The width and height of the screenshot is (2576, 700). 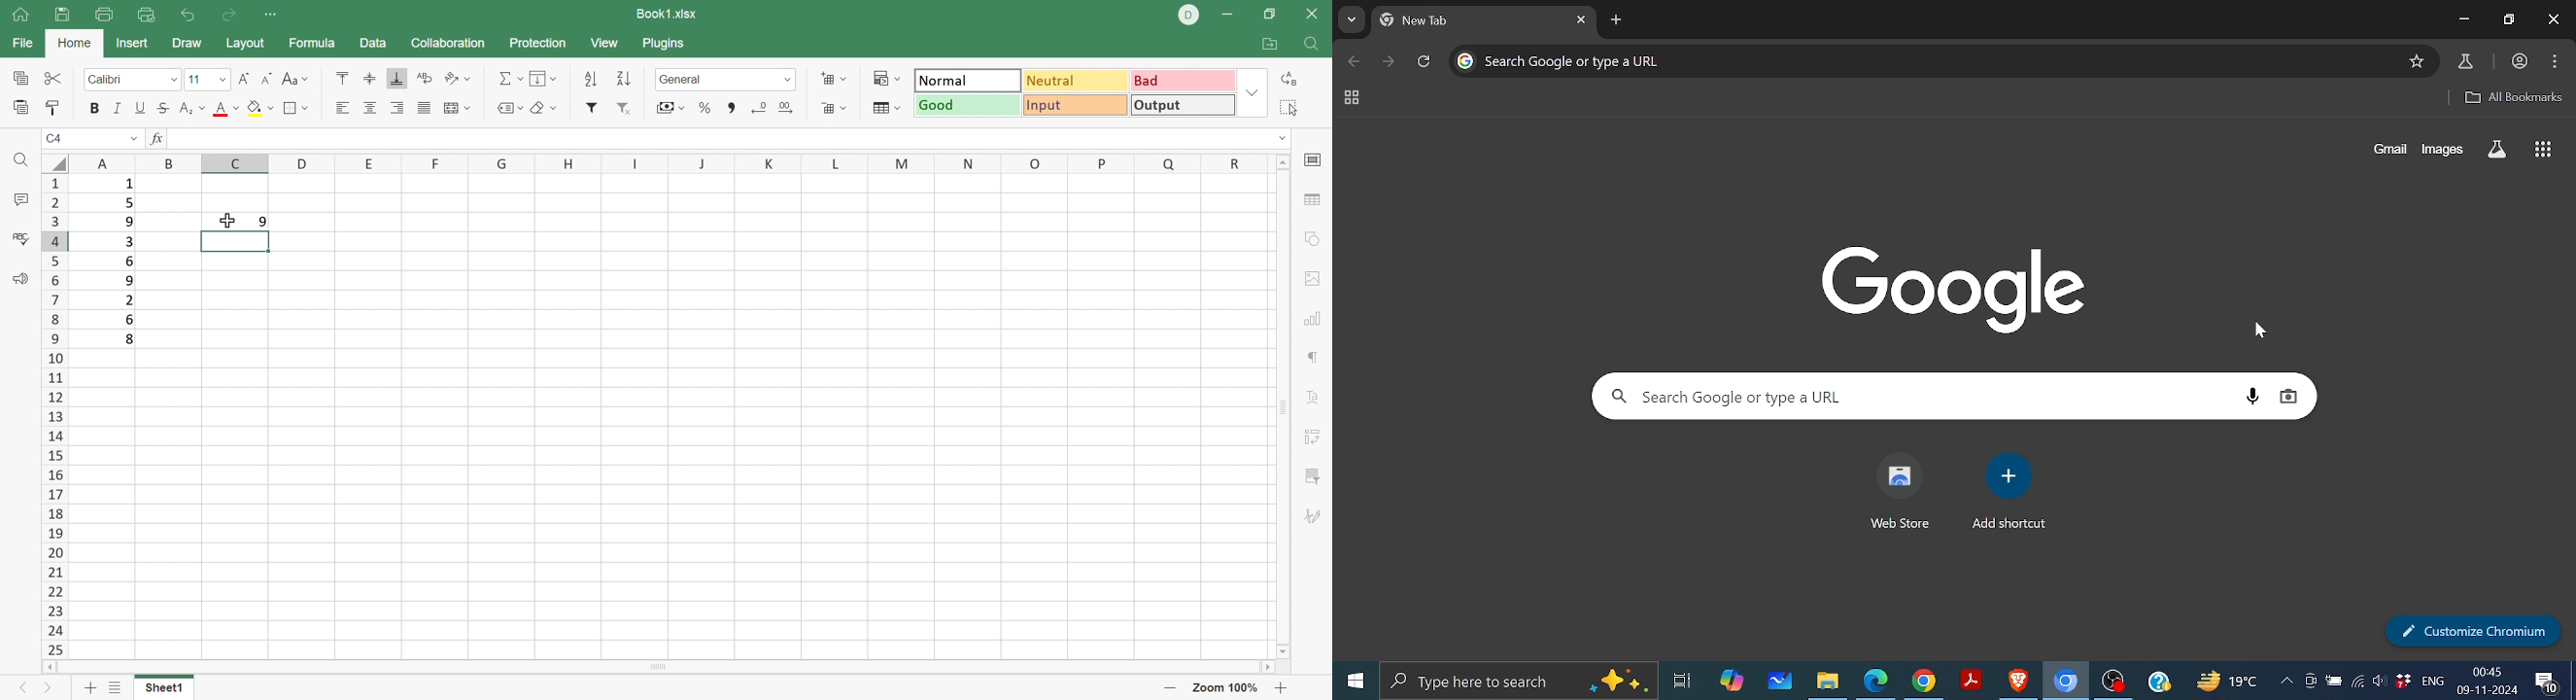 What do you see at coordinates (2512, 99) in the screenshot?
I see `All Bookmarks` at bounding box center [2512, 99].